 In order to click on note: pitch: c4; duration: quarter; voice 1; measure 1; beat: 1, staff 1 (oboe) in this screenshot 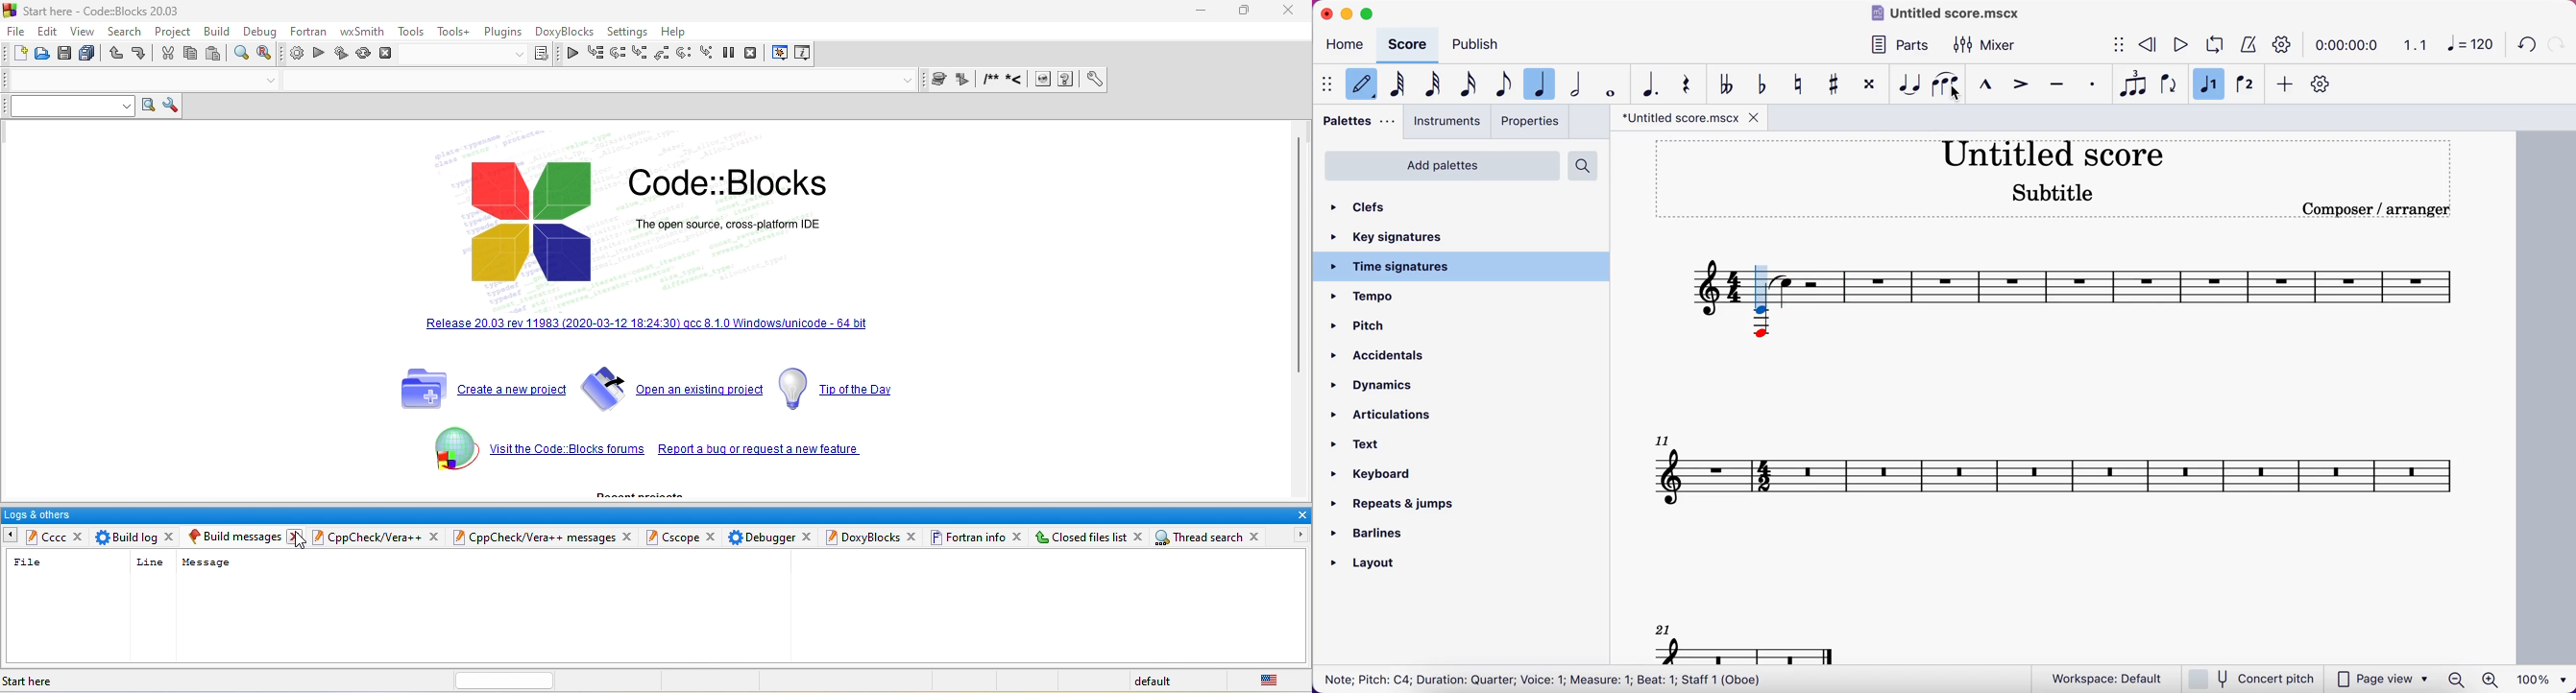, I will do `click(1541, 679)`.